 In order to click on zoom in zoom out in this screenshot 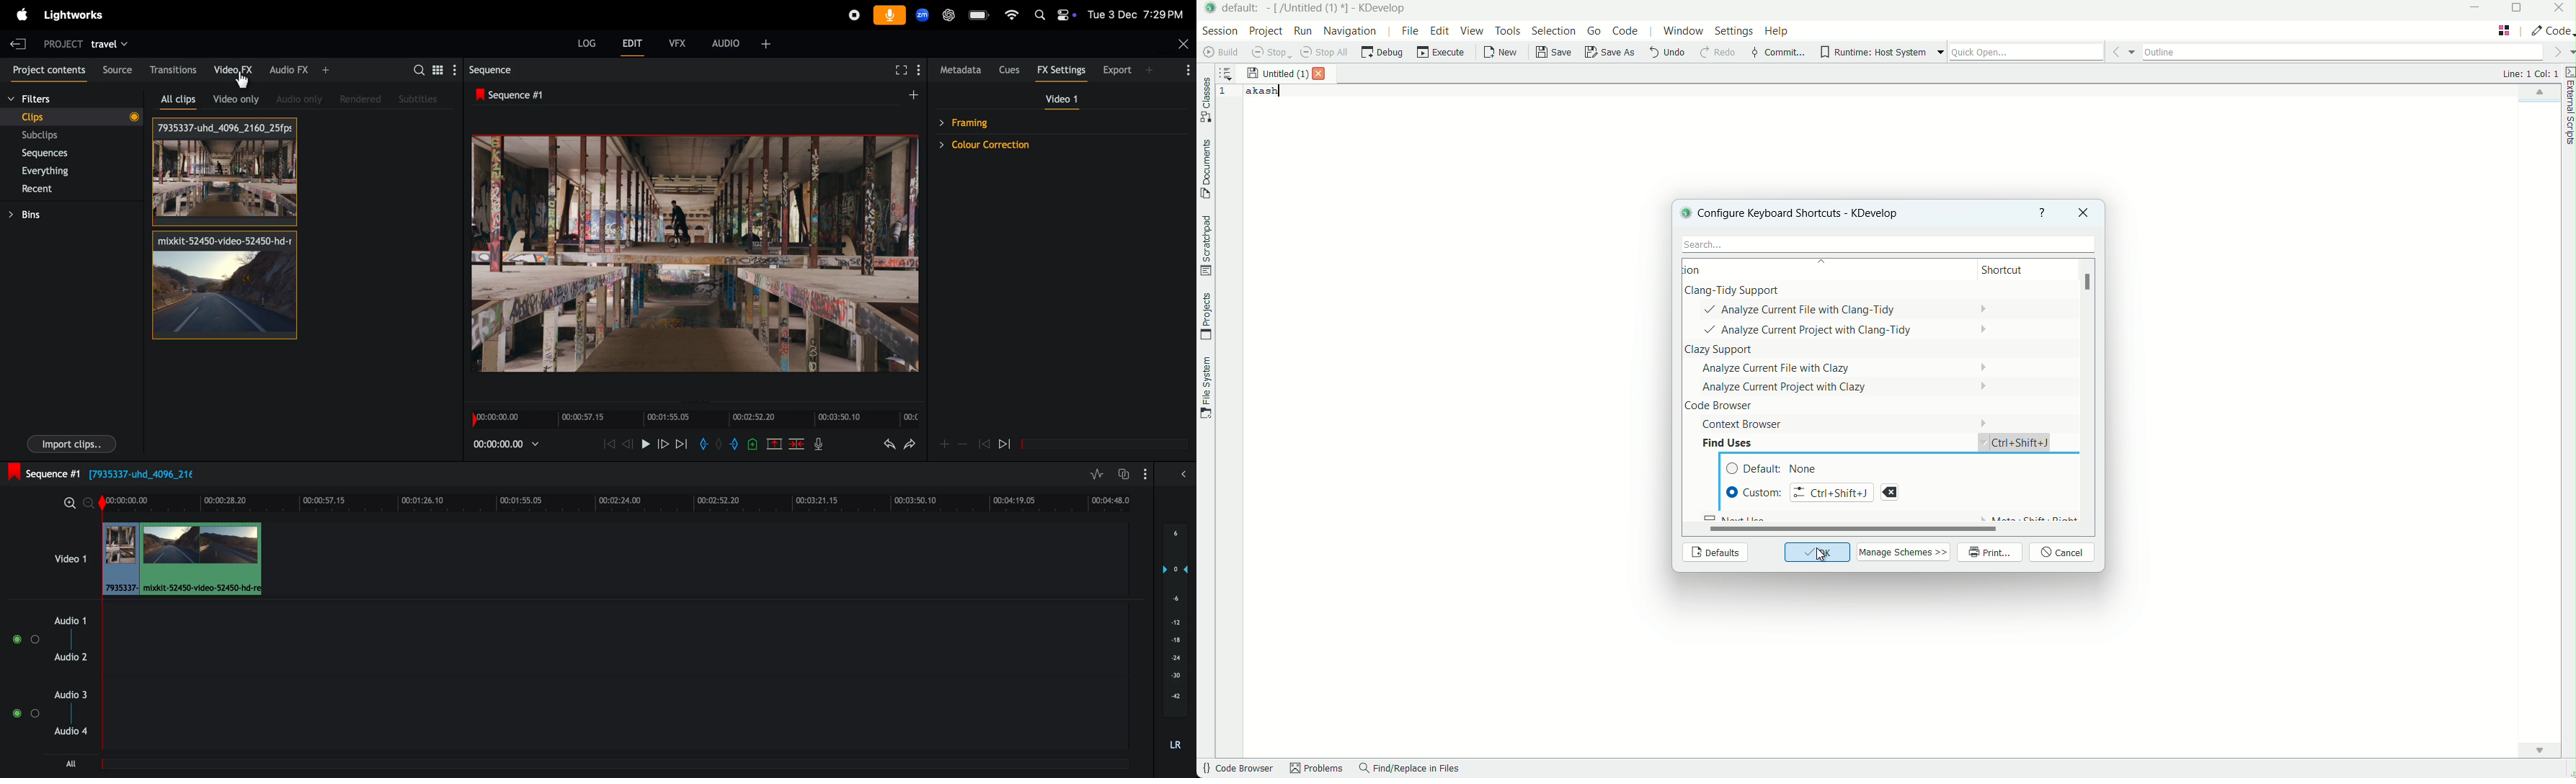, I will do `click(952, 445)`.